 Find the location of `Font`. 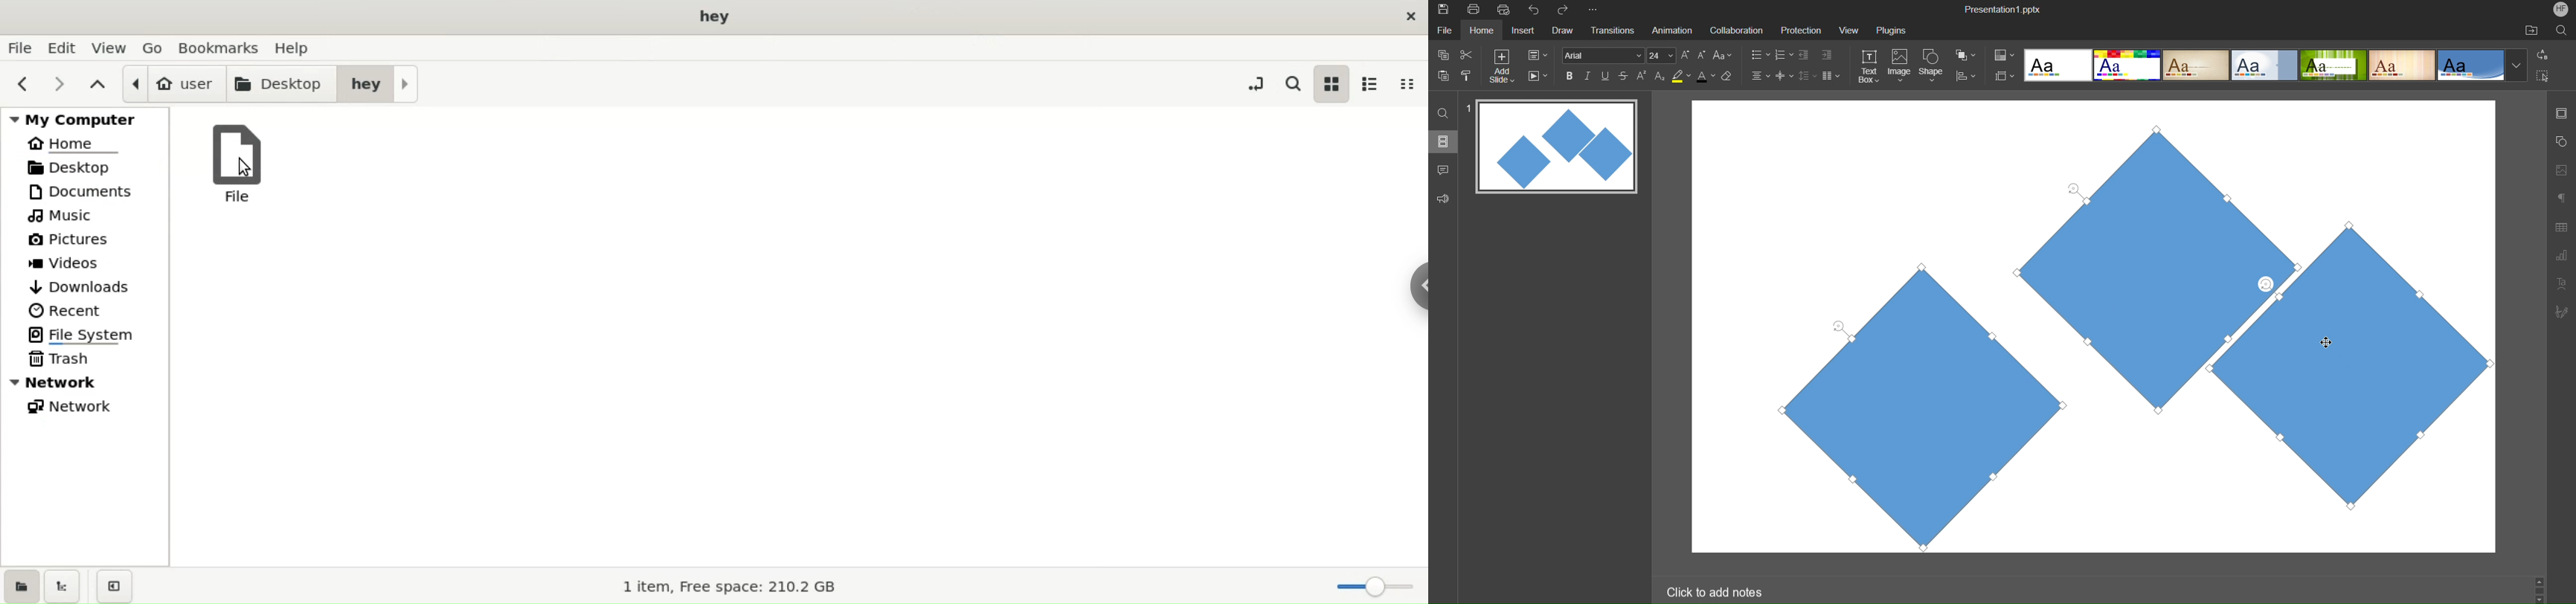

Font is located at coordinates (1602, 55).